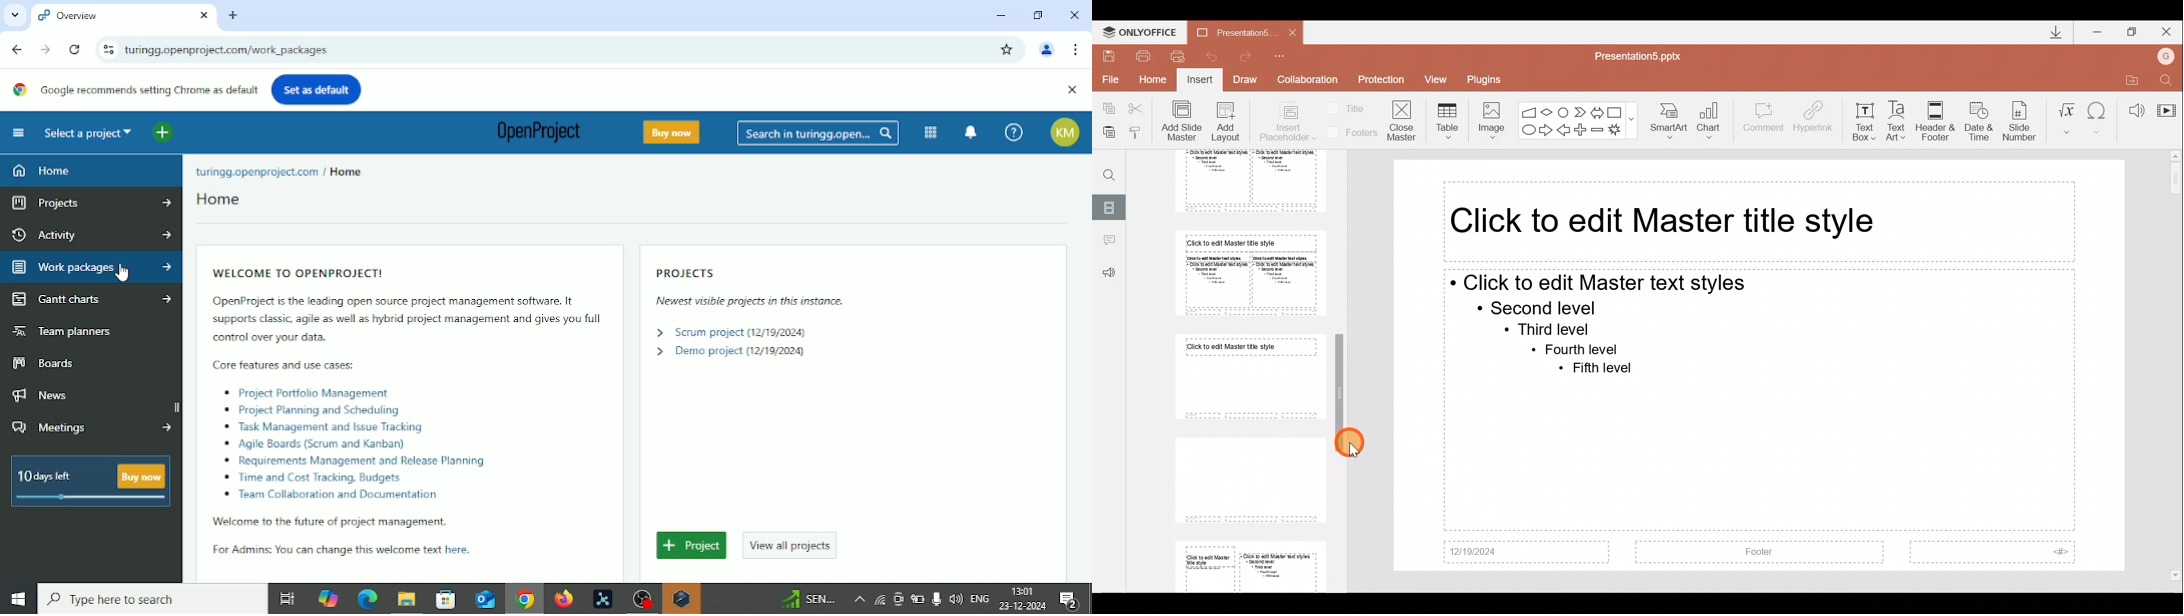  Describe the element at coordinates (1250, 56) in the screenshot. I see `Redo` at that location.